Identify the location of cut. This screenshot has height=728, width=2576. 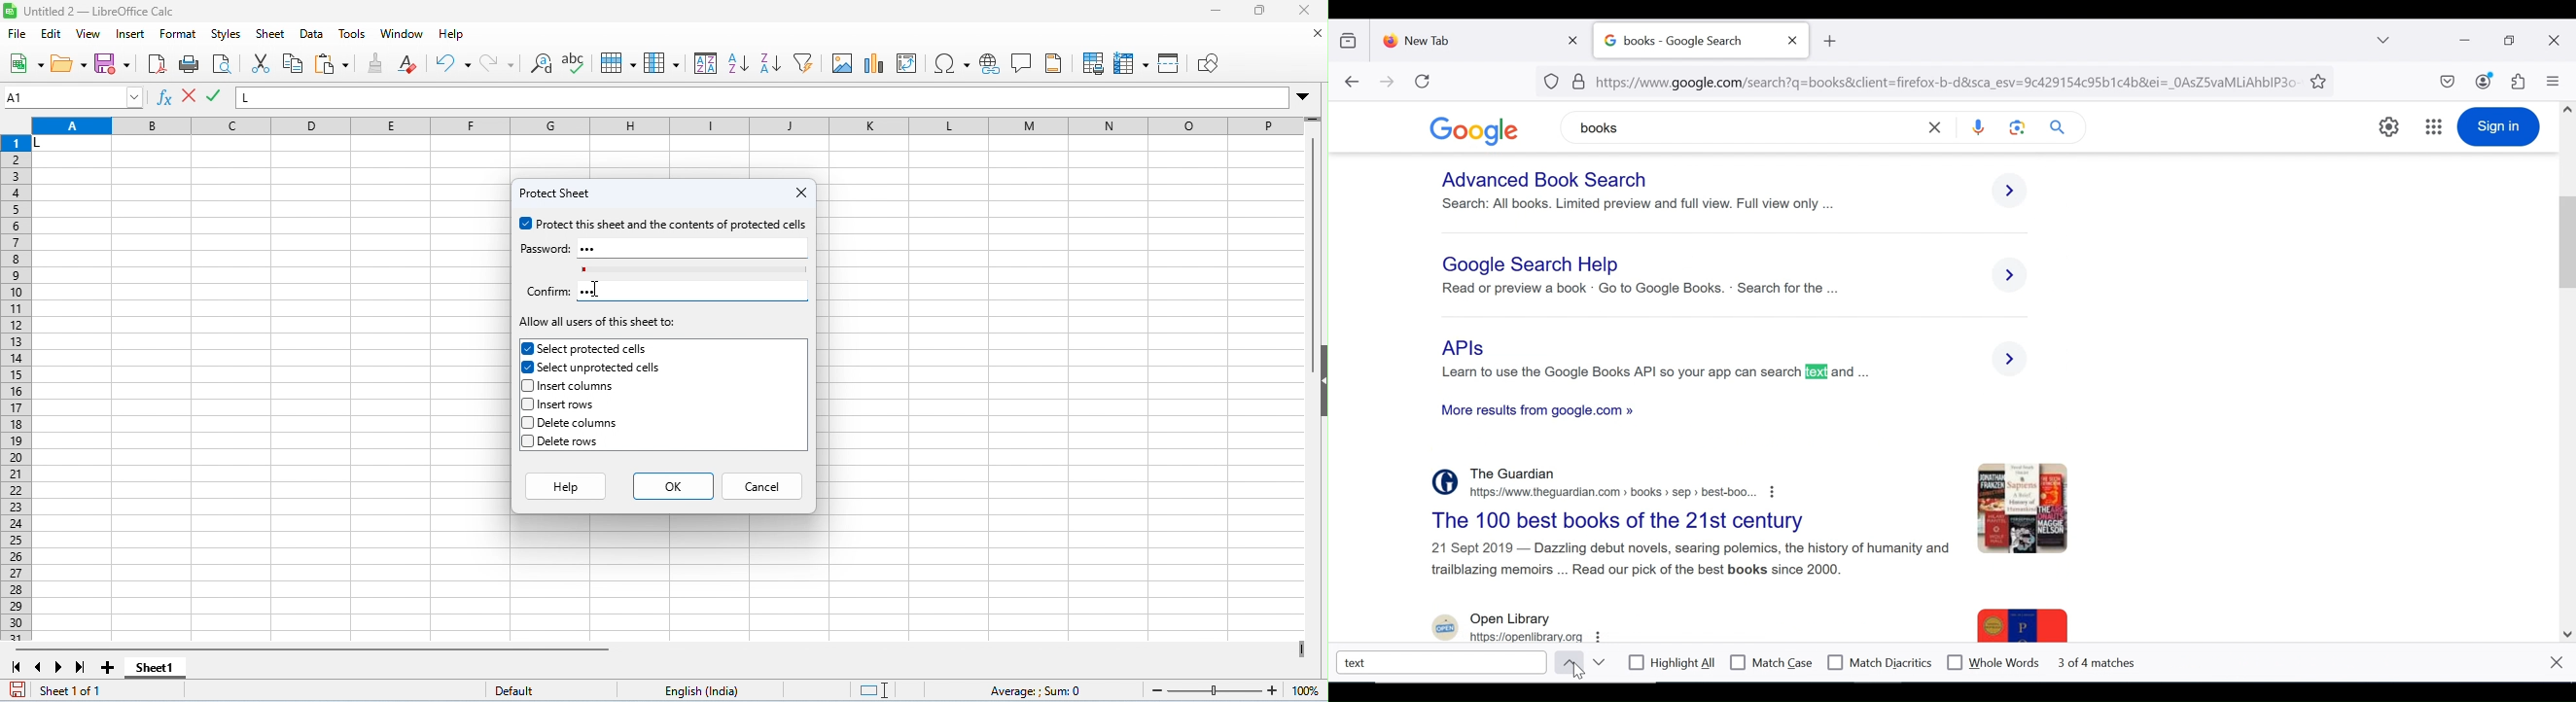
(264, 63).